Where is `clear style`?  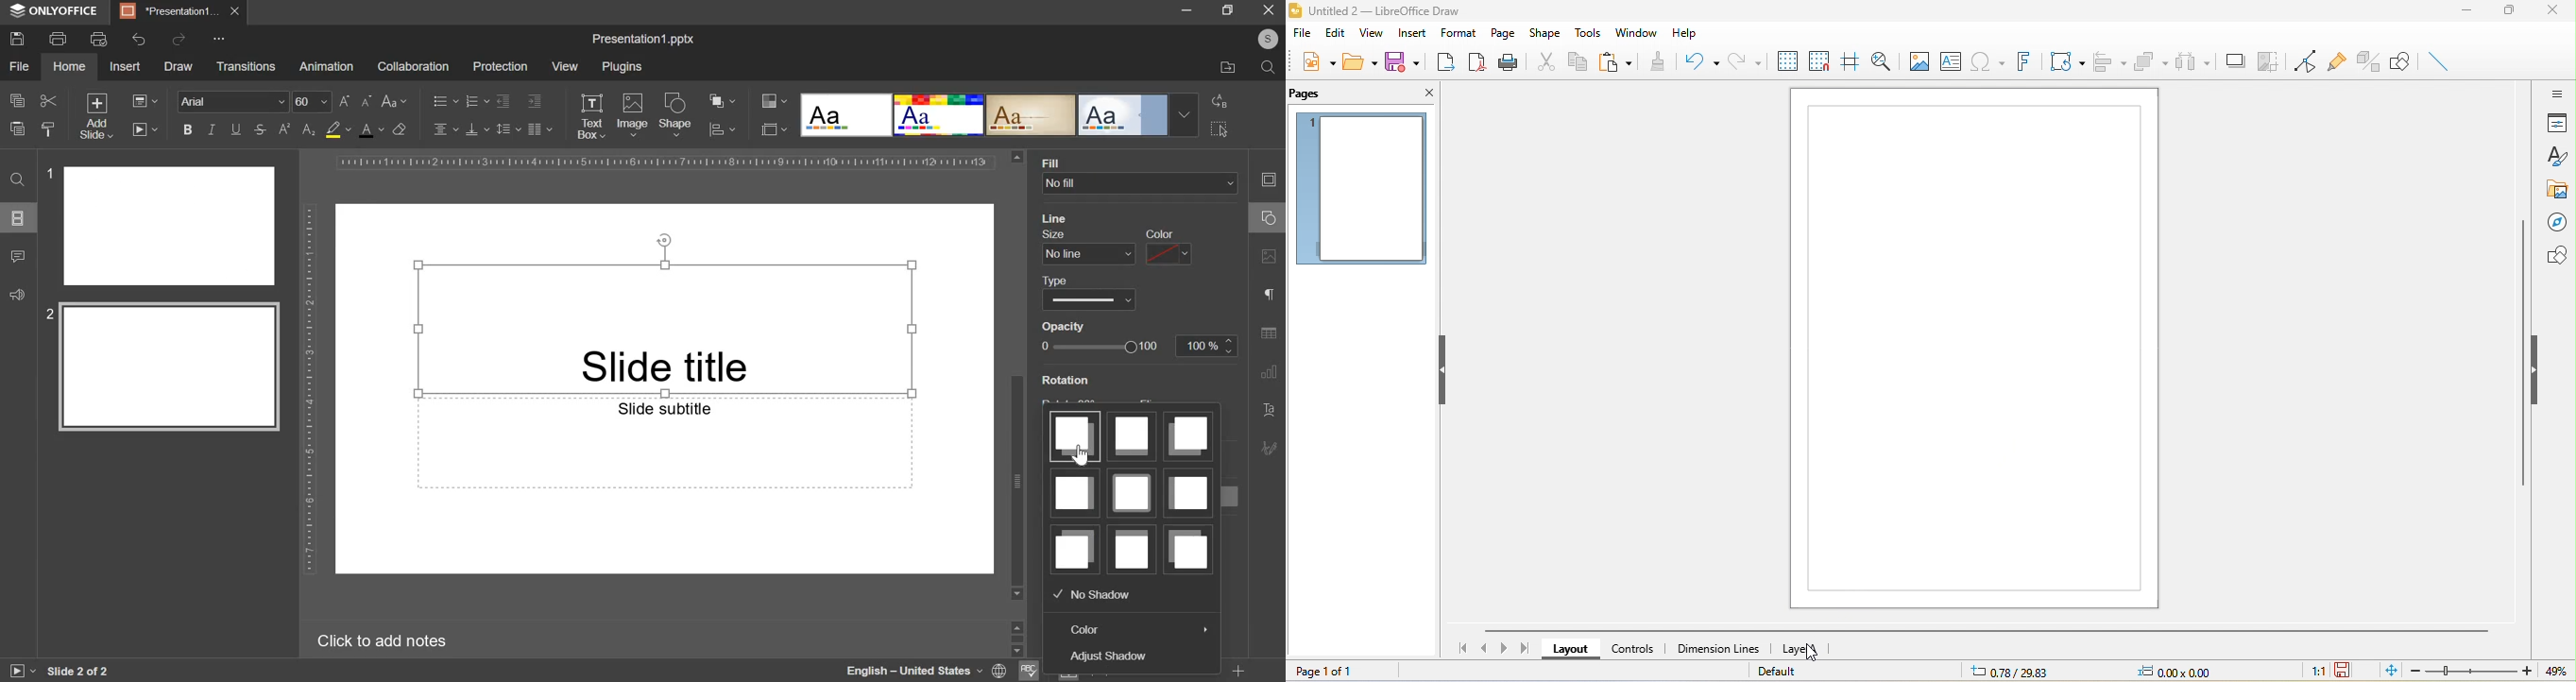
clear style is located at coordinates (400, 128).